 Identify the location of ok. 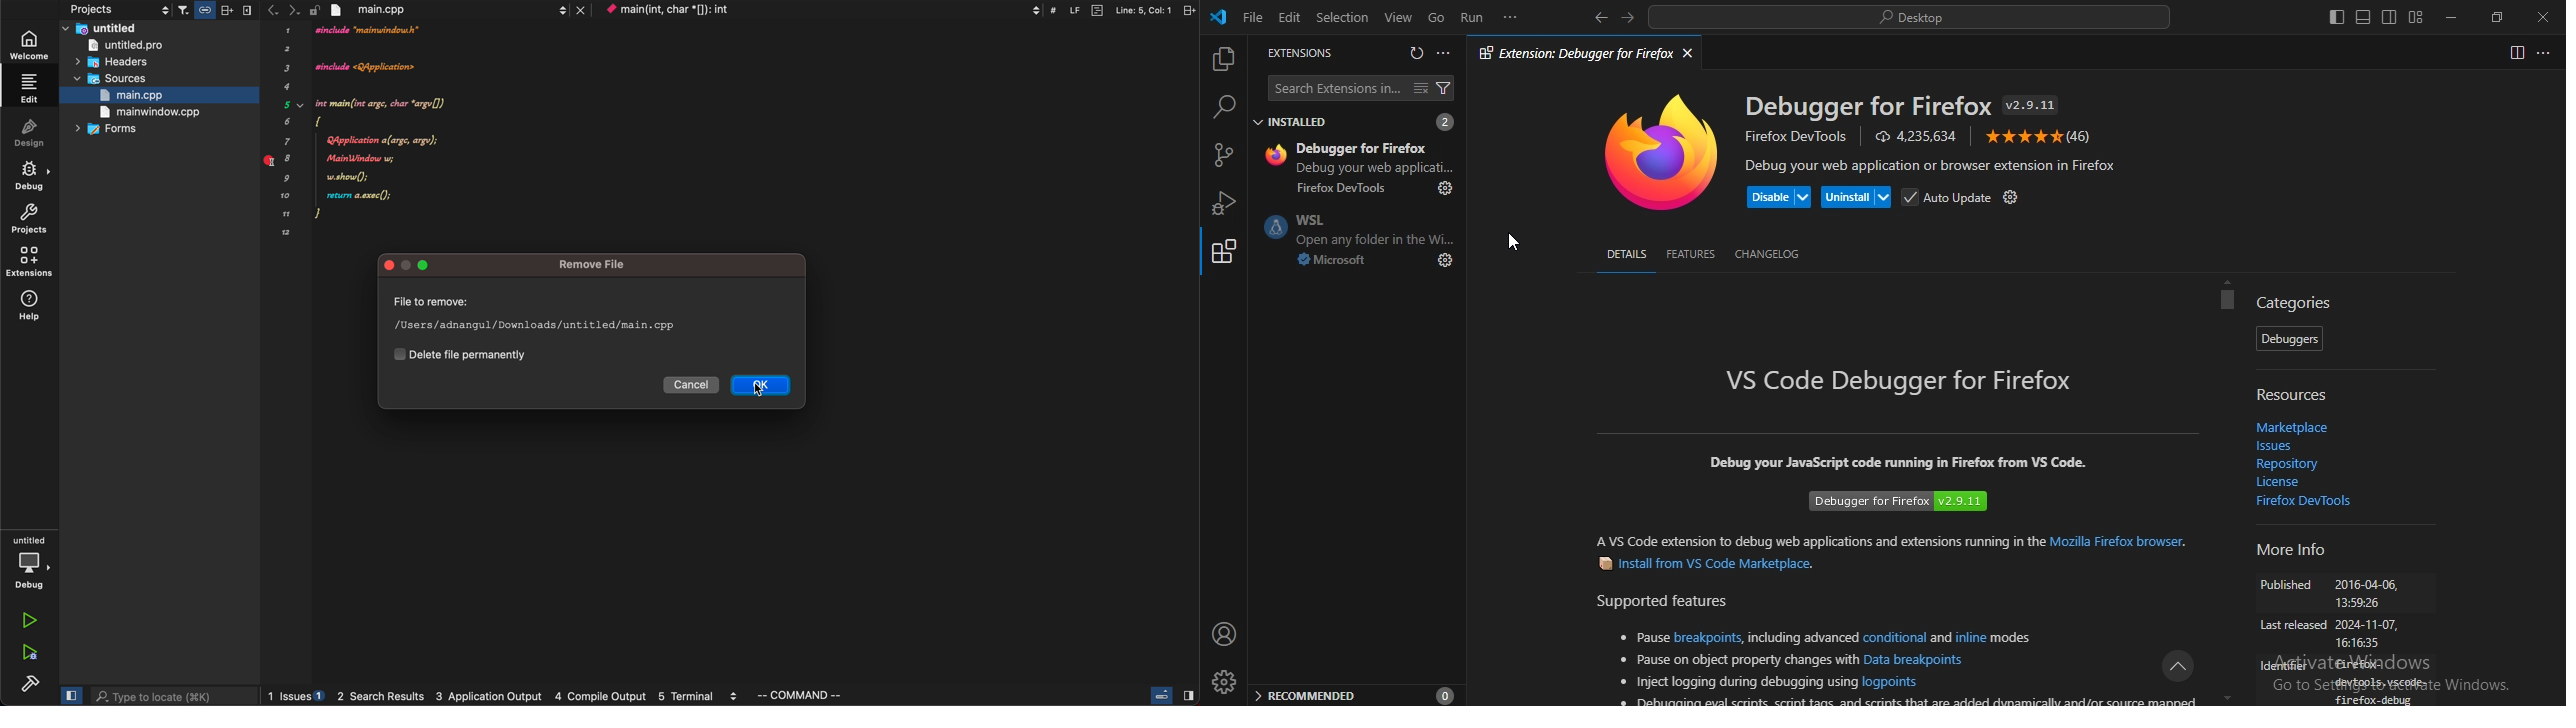
(762, 387).